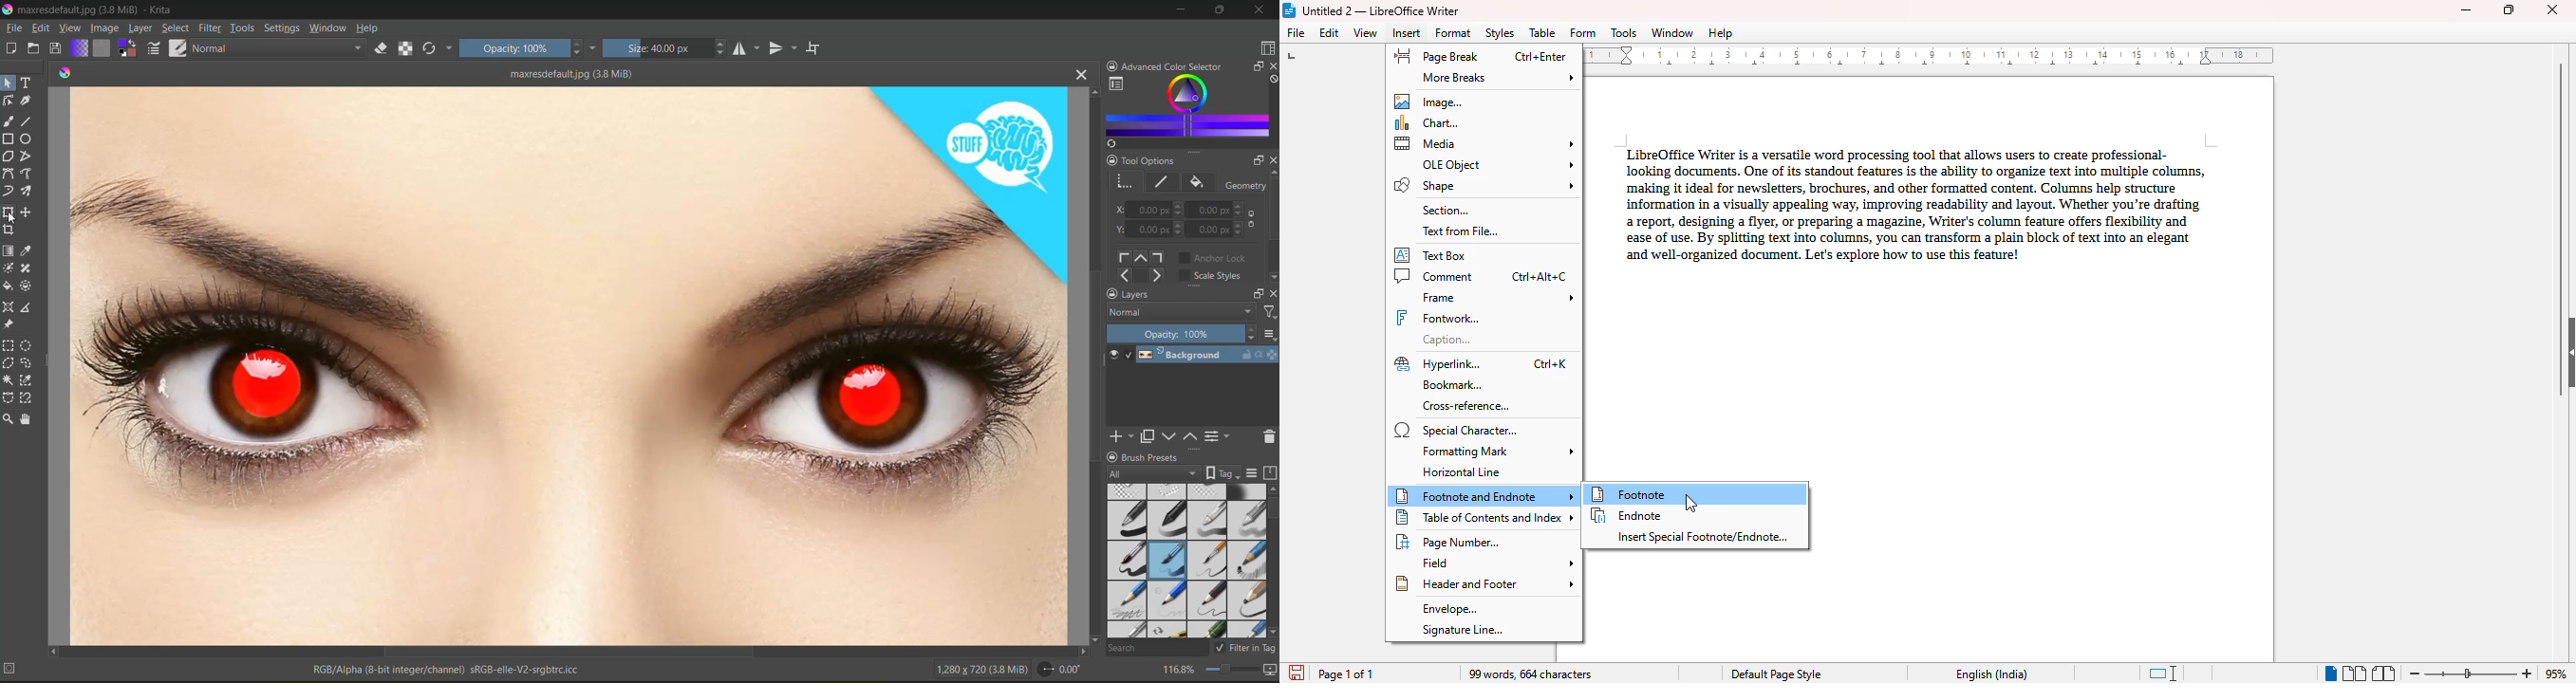 The width and height of the screenshot is (2576, 700). Describe the element at coordinates (1201, 183) in the screenshot. I see `fill` at that location.